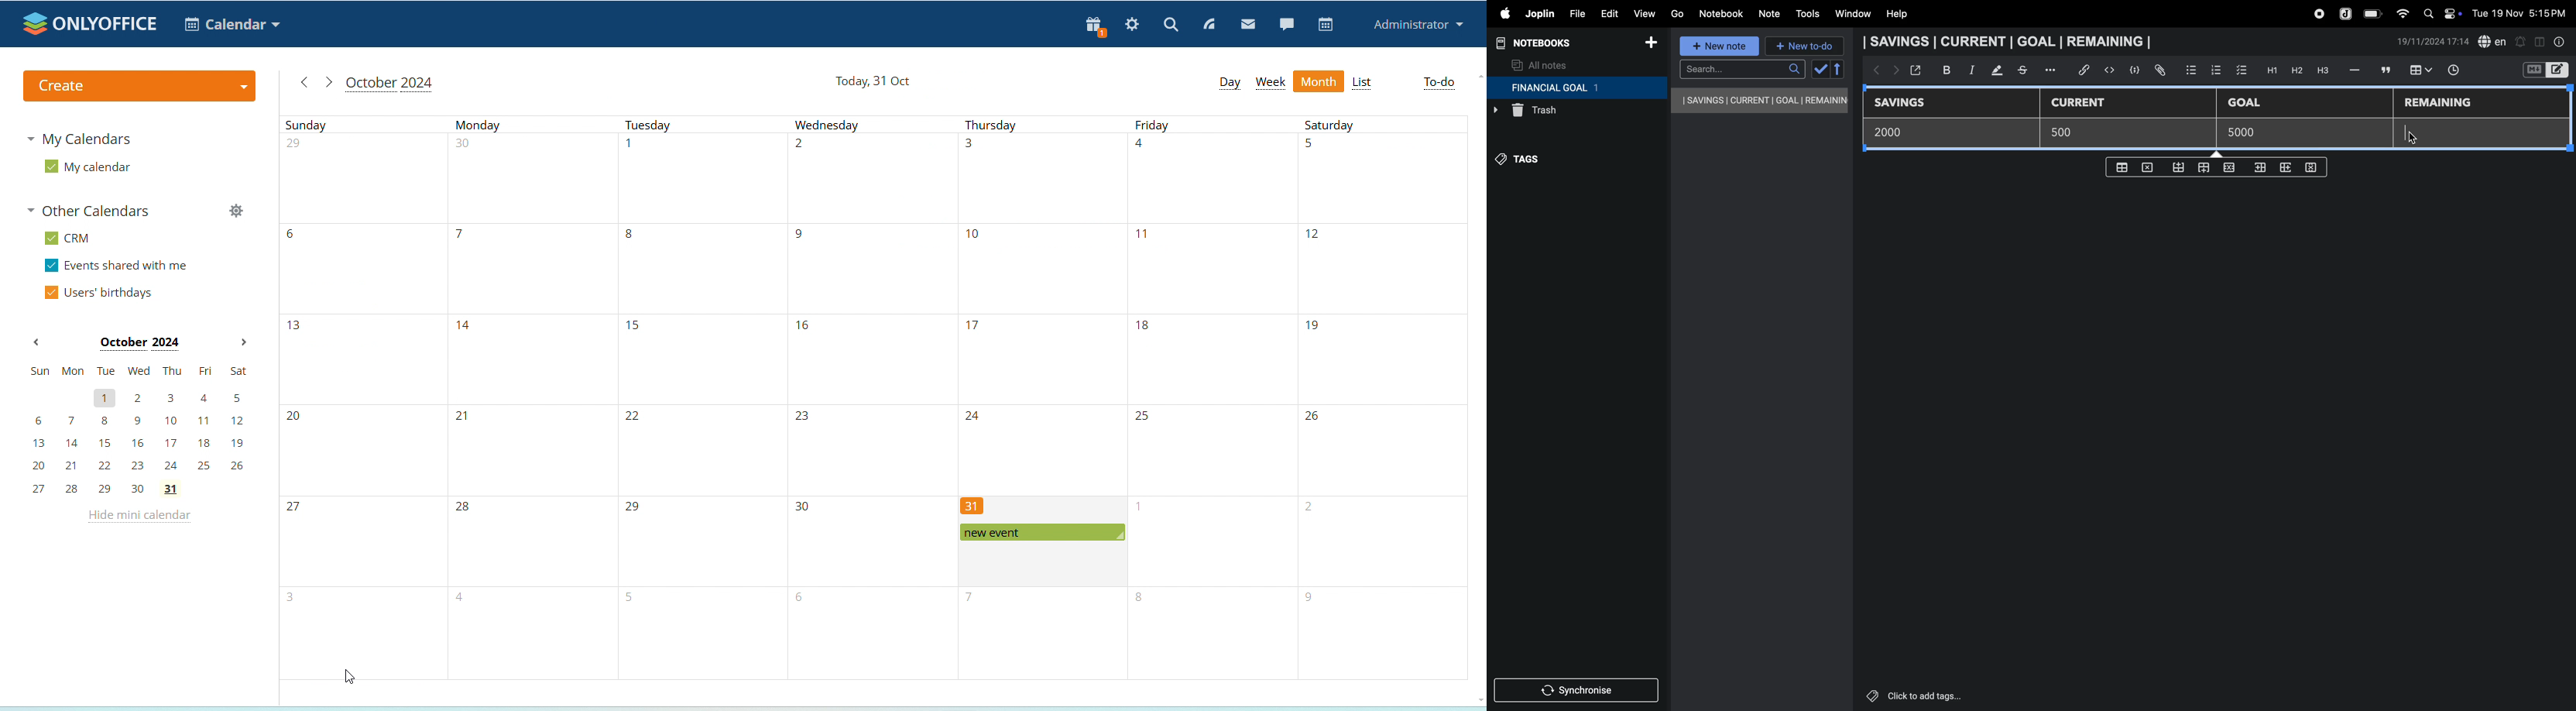 Image resolution: width=2576 pixels, height=728 pixels. What do you see at coordinates (533, 397) in the screenshot?
I see `monday` at bounding box center [533, 397].